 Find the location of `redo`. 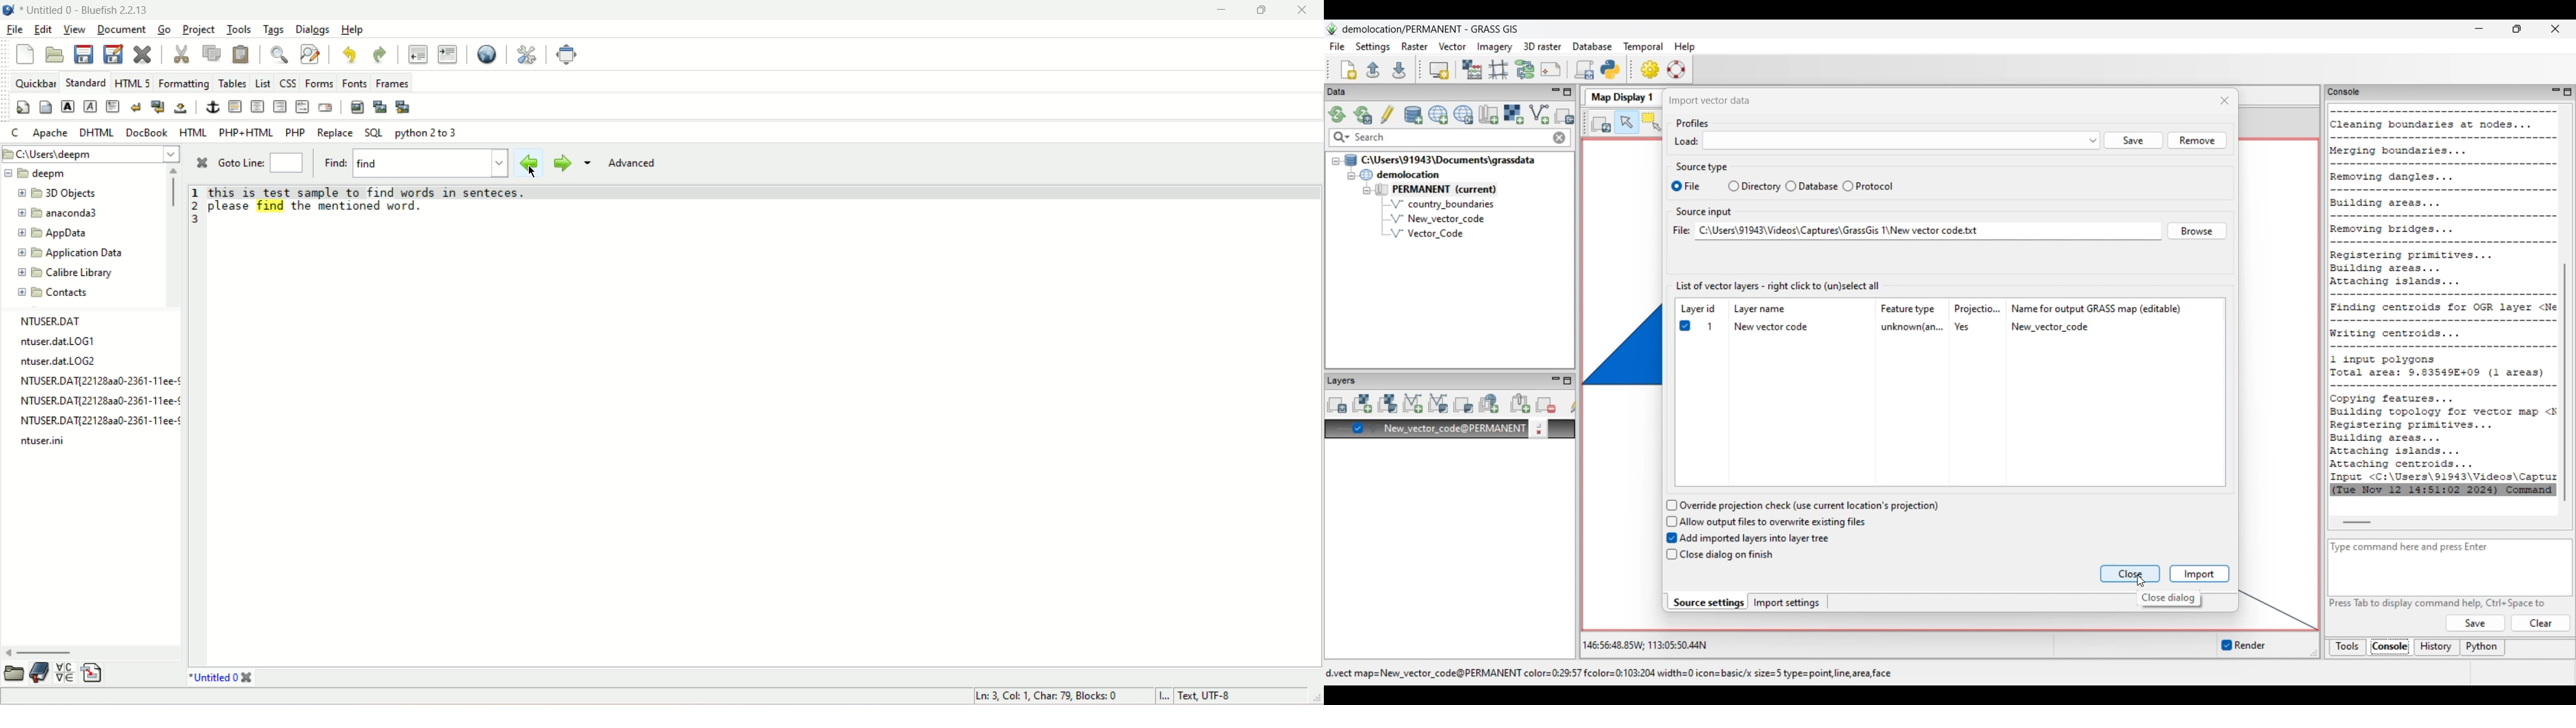

redo is located at coordinates (381, 54).